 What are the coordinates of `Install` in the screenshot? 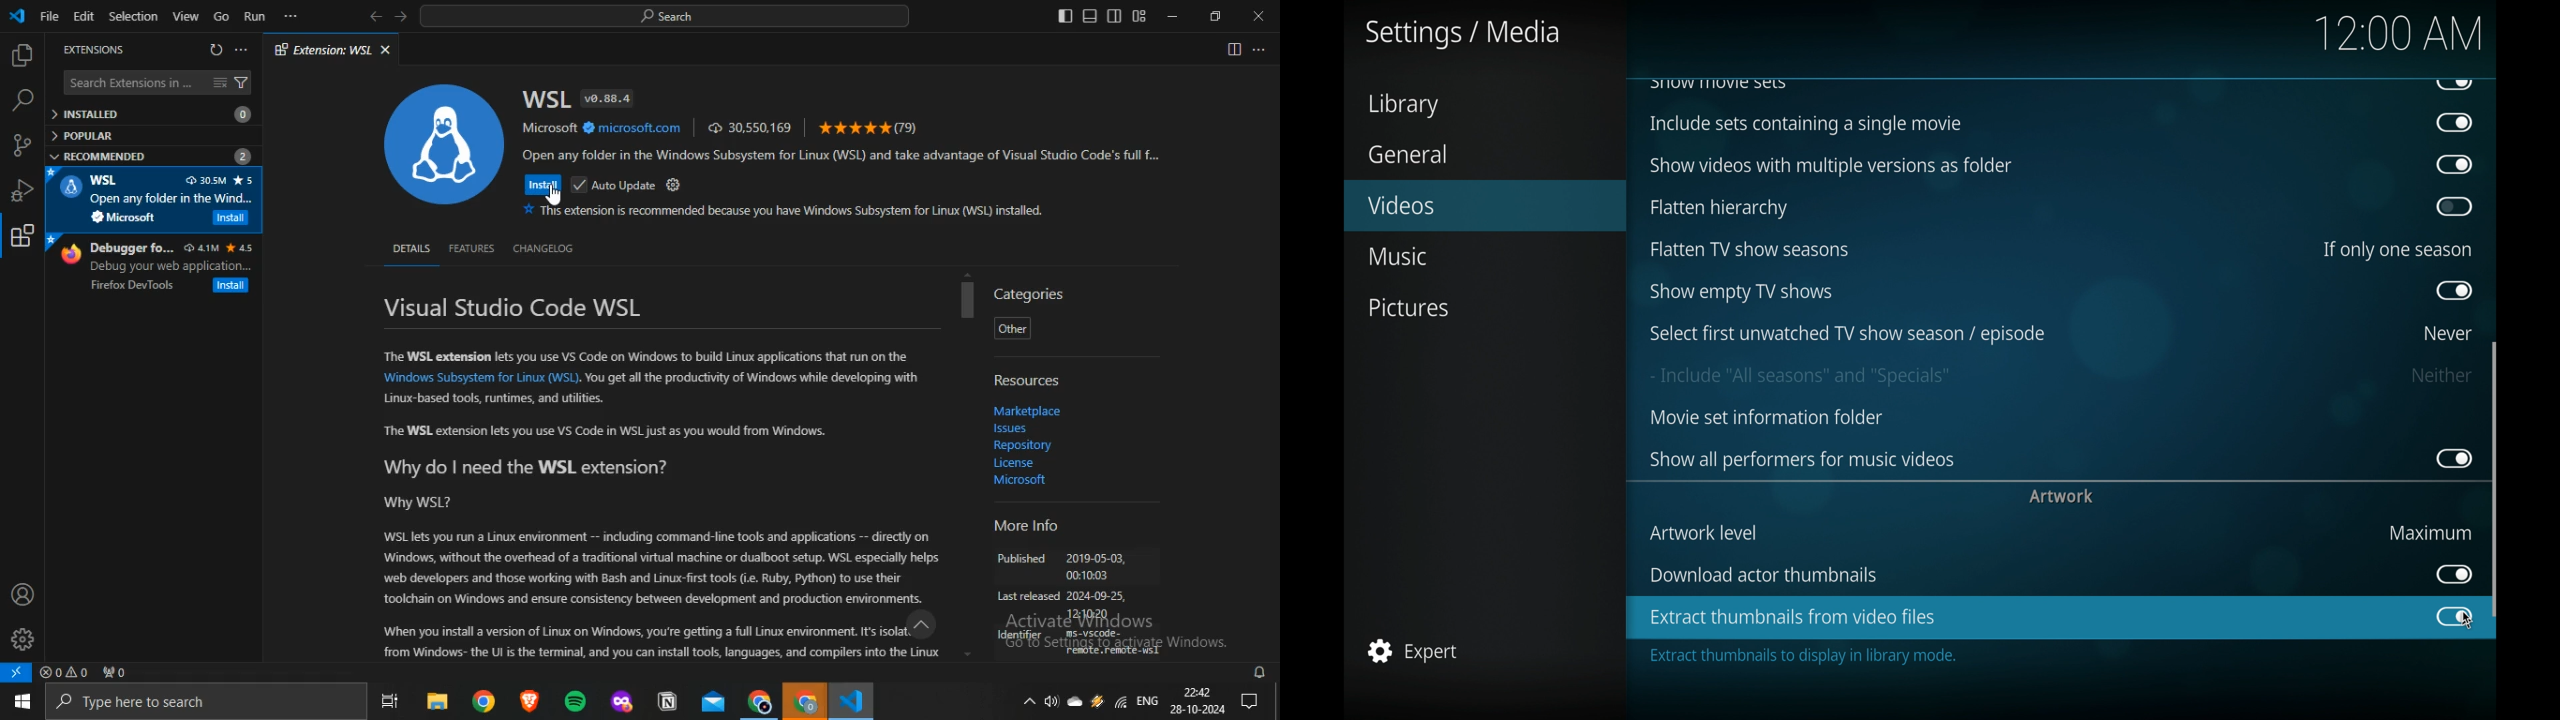 It's located at (232, 285).